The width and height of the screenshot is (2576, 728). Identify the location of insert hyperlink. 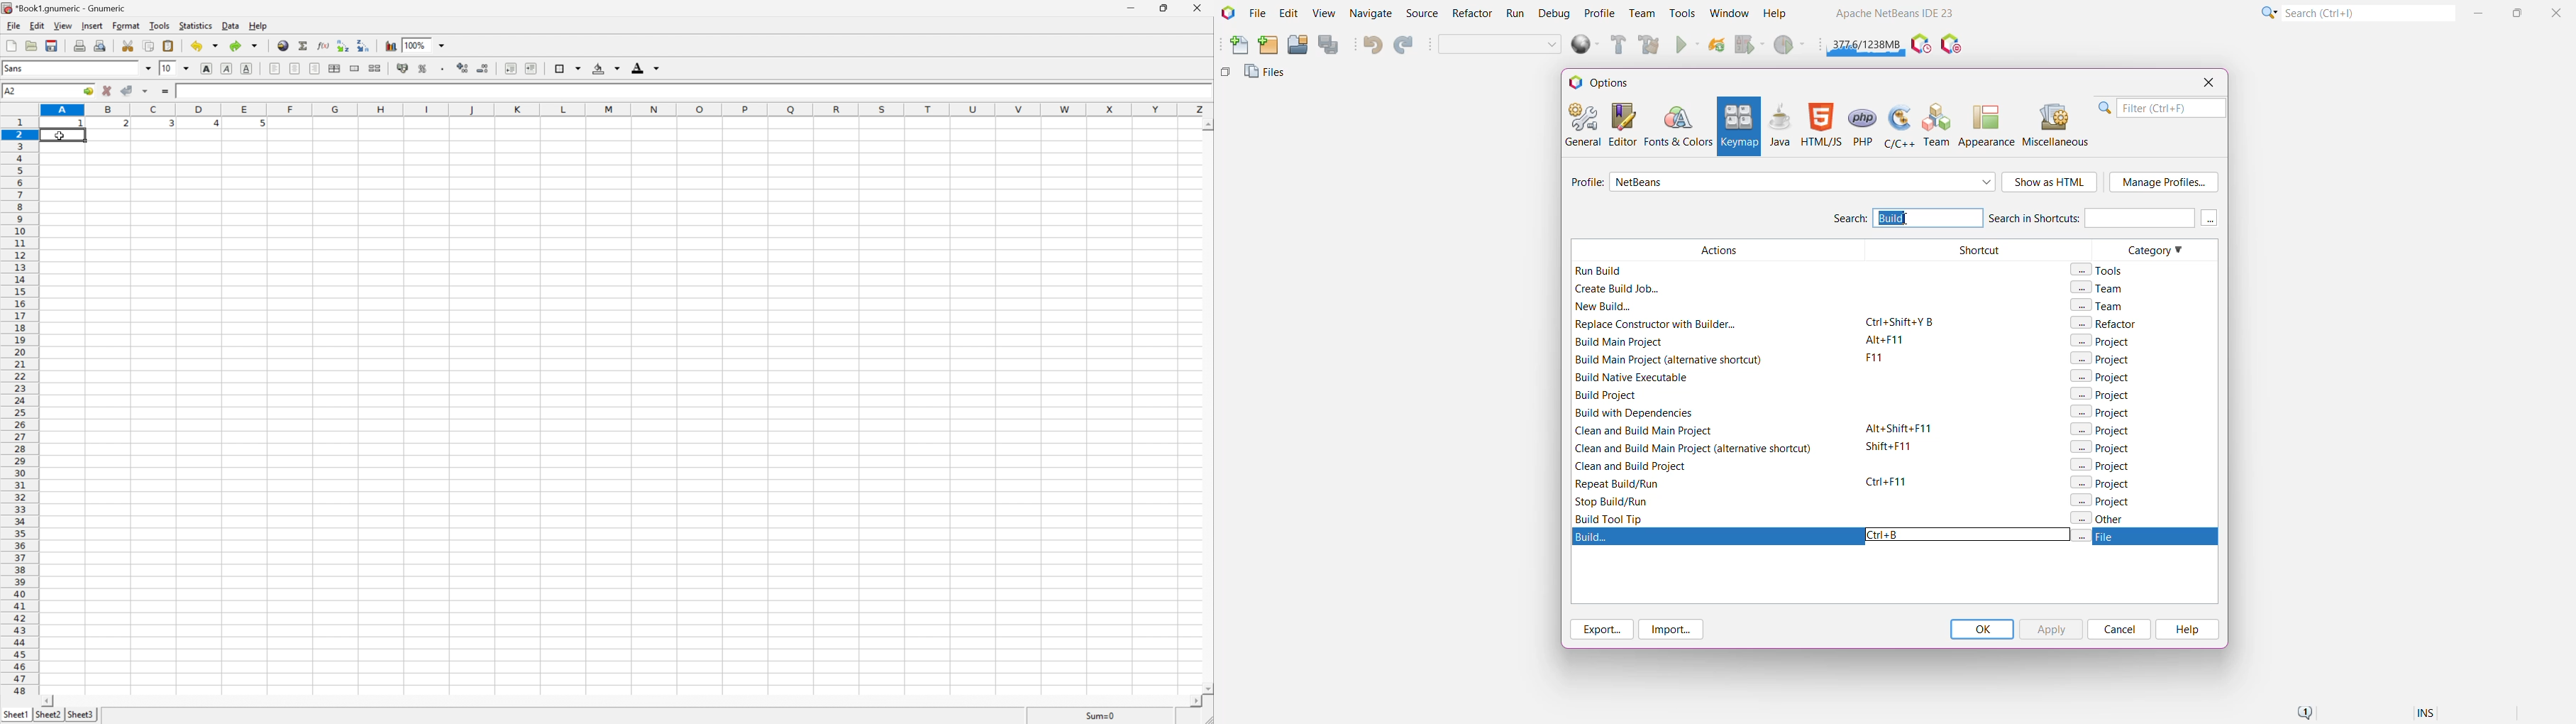
(283, 45).